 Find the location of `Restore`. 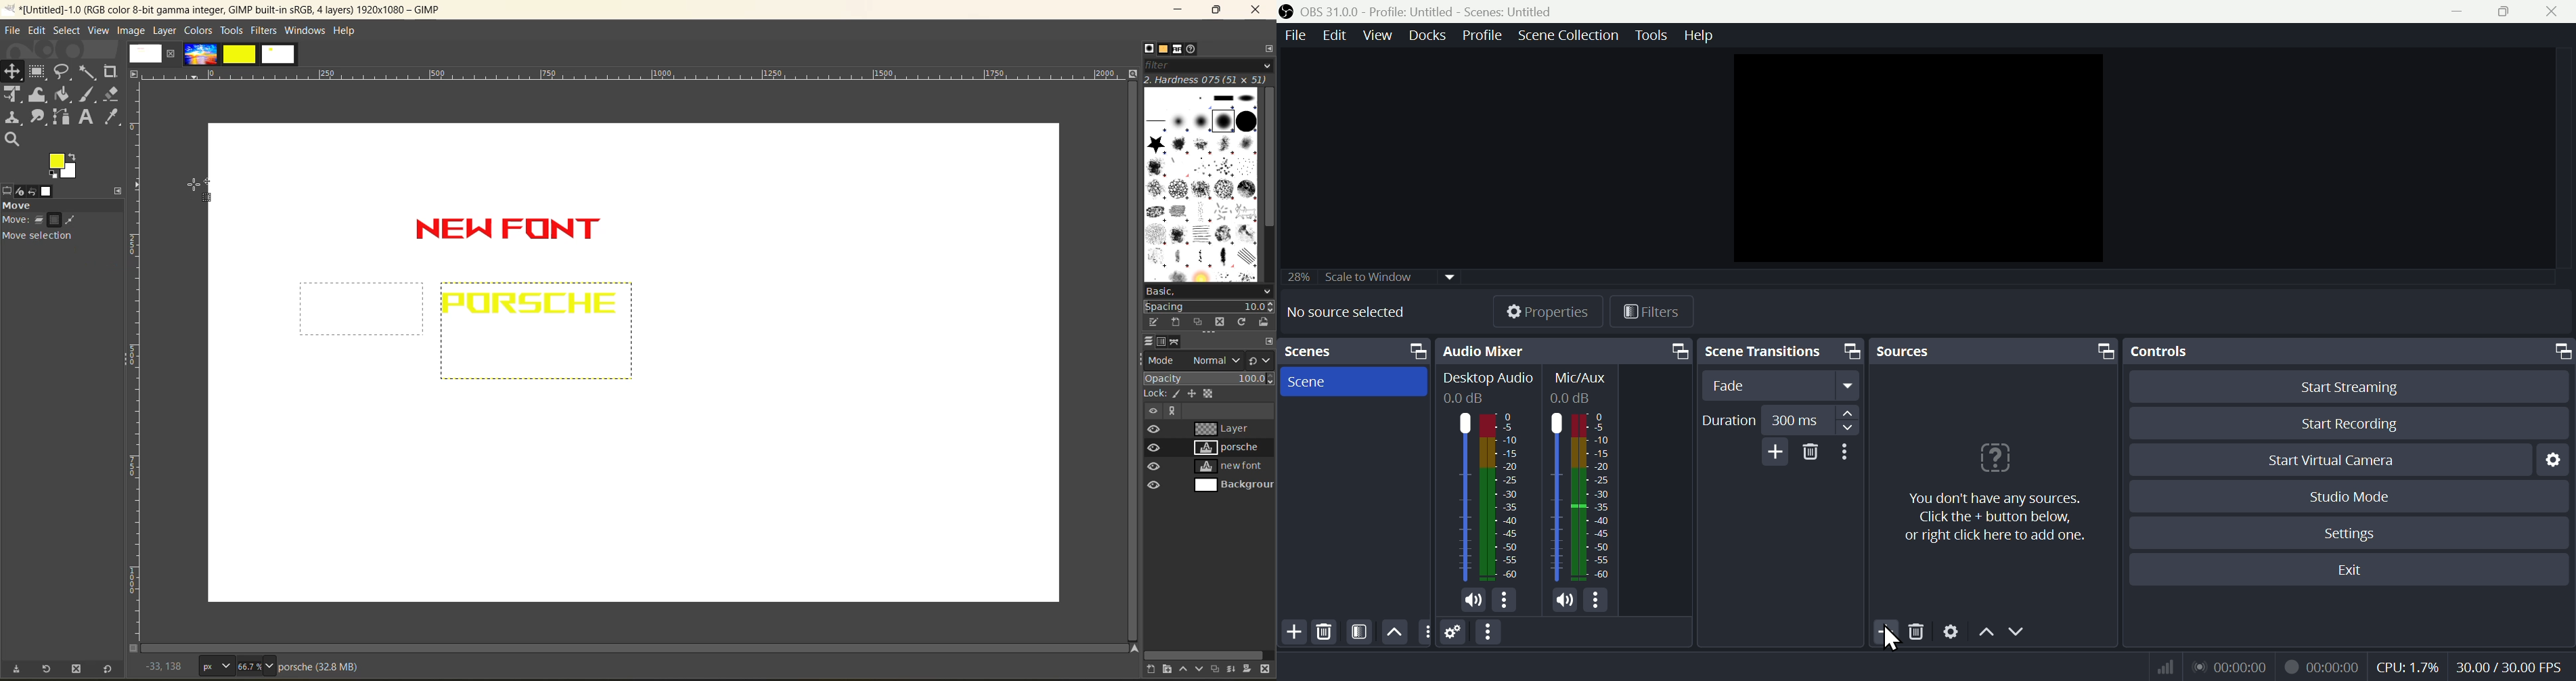

Restore is located at coordinates (2507, 12).